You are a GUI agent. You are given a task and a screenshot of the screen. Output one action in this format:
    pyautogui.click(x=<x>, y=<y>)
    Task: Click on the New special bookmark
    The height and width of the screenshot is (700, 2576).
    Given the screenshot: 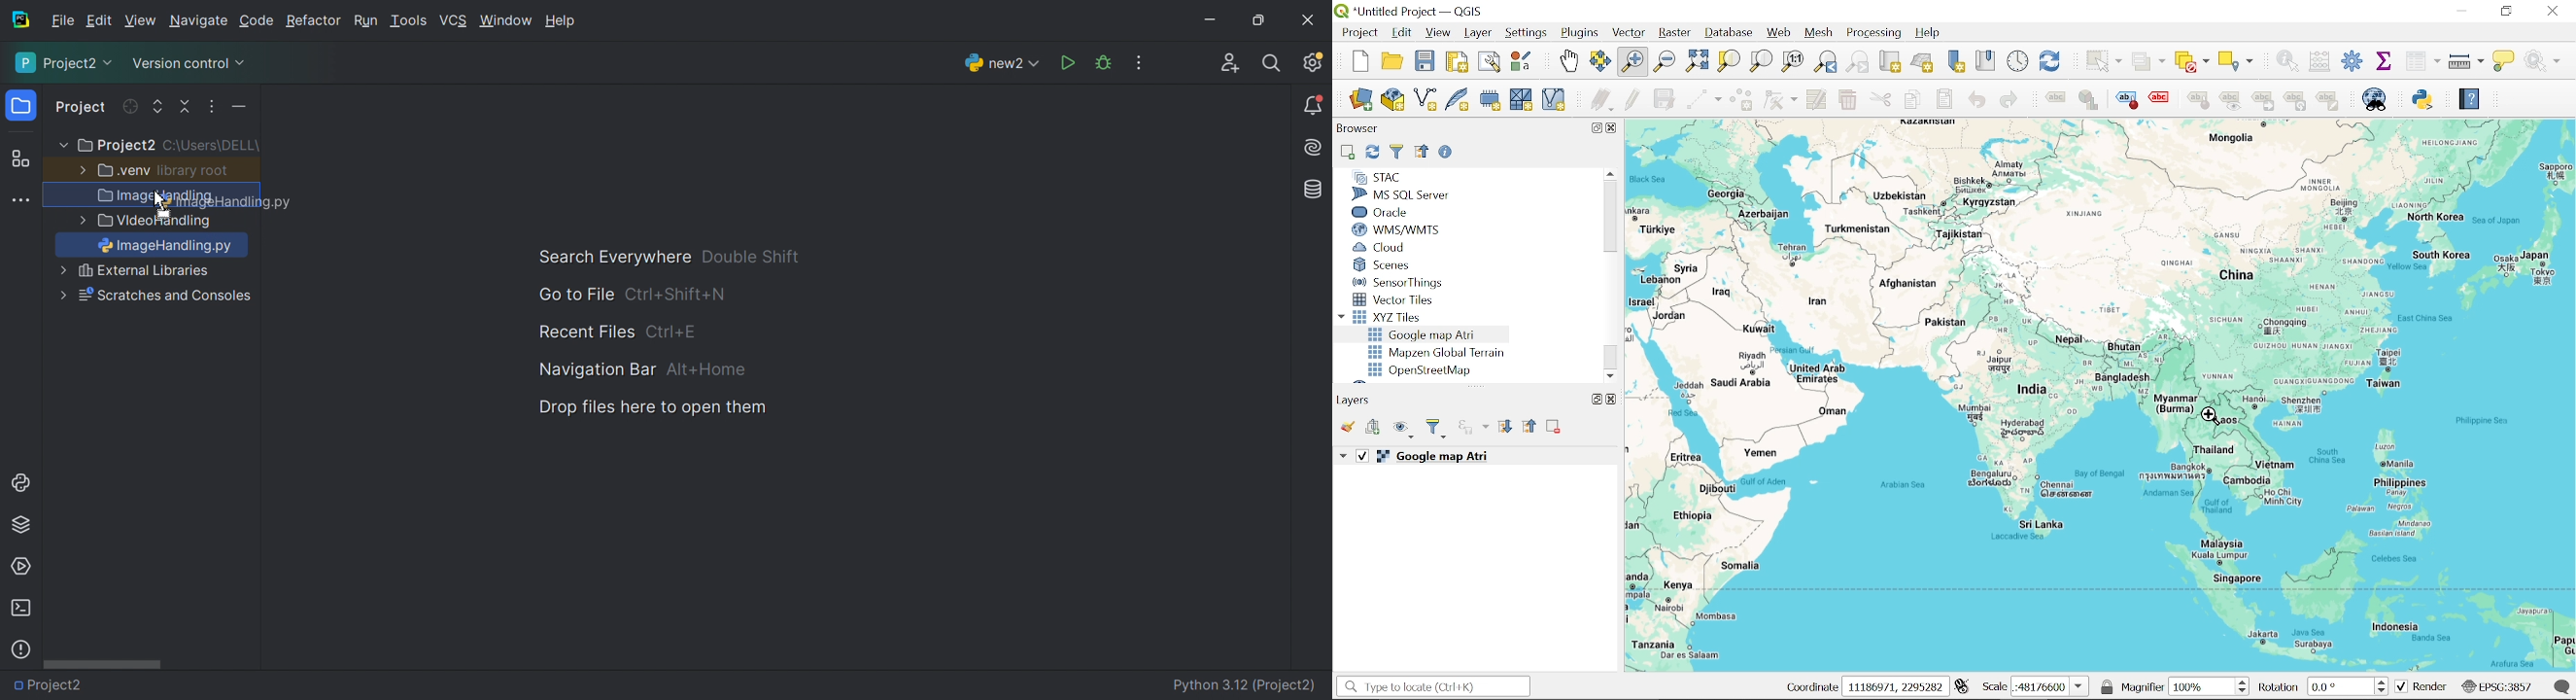 What is the action you would take?
    pyautogui.click(x=1956, y=62)
    